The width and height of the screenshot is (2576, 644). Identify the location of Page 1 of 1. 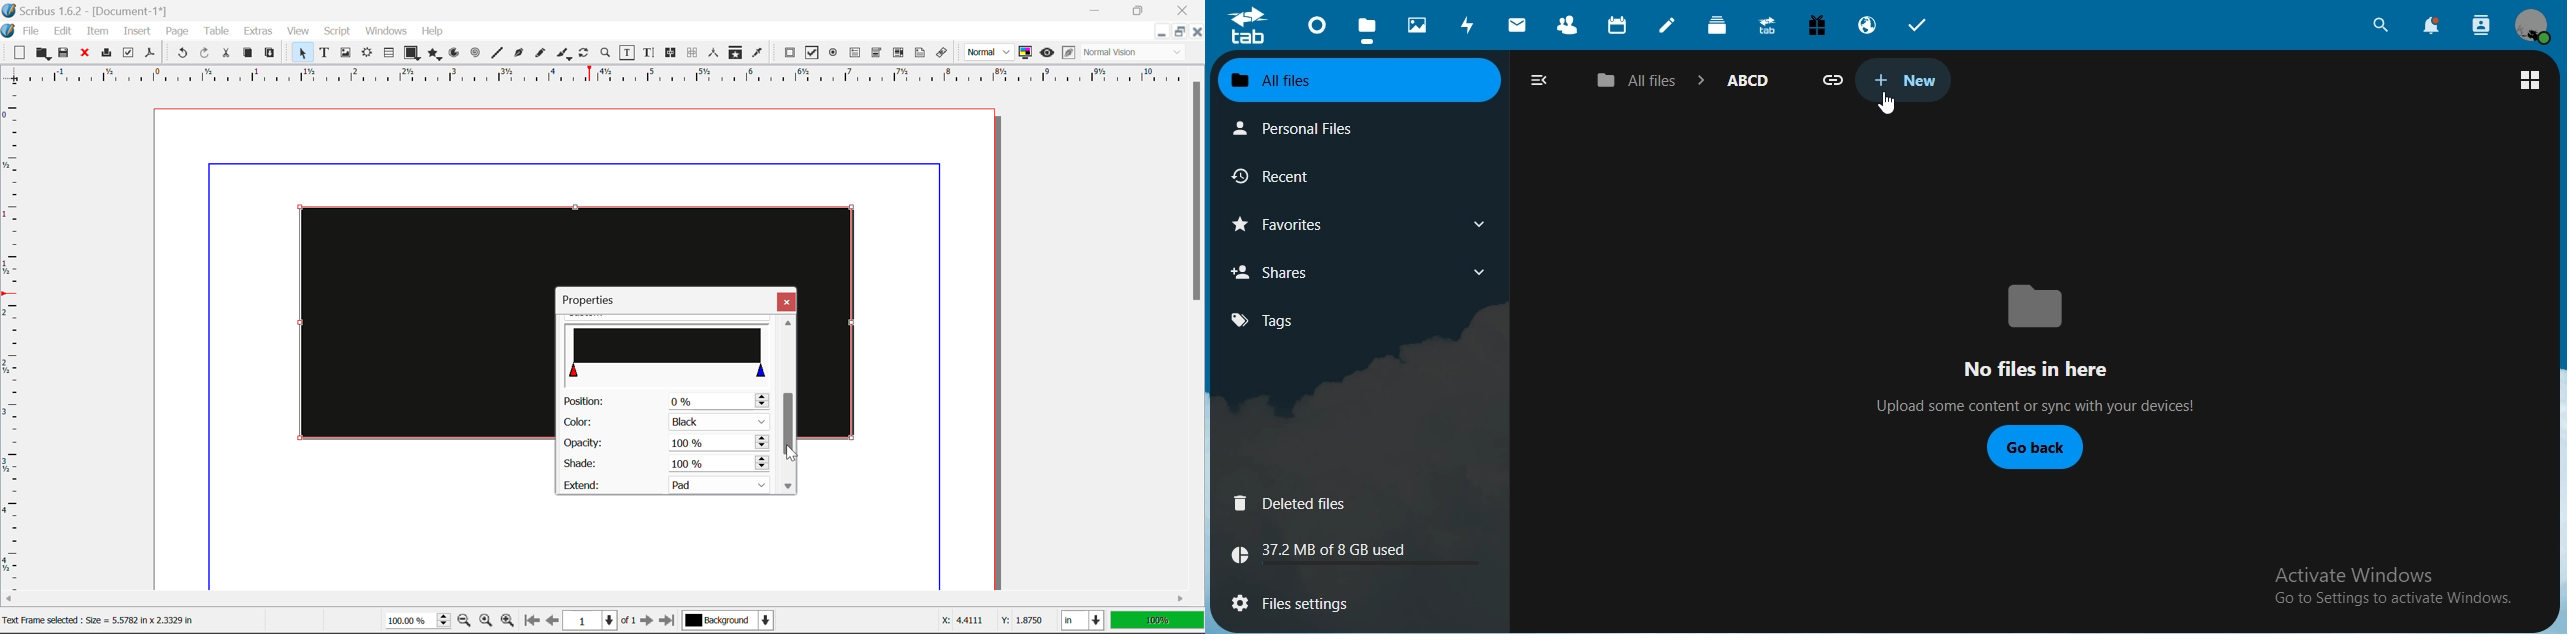
(599, 622).